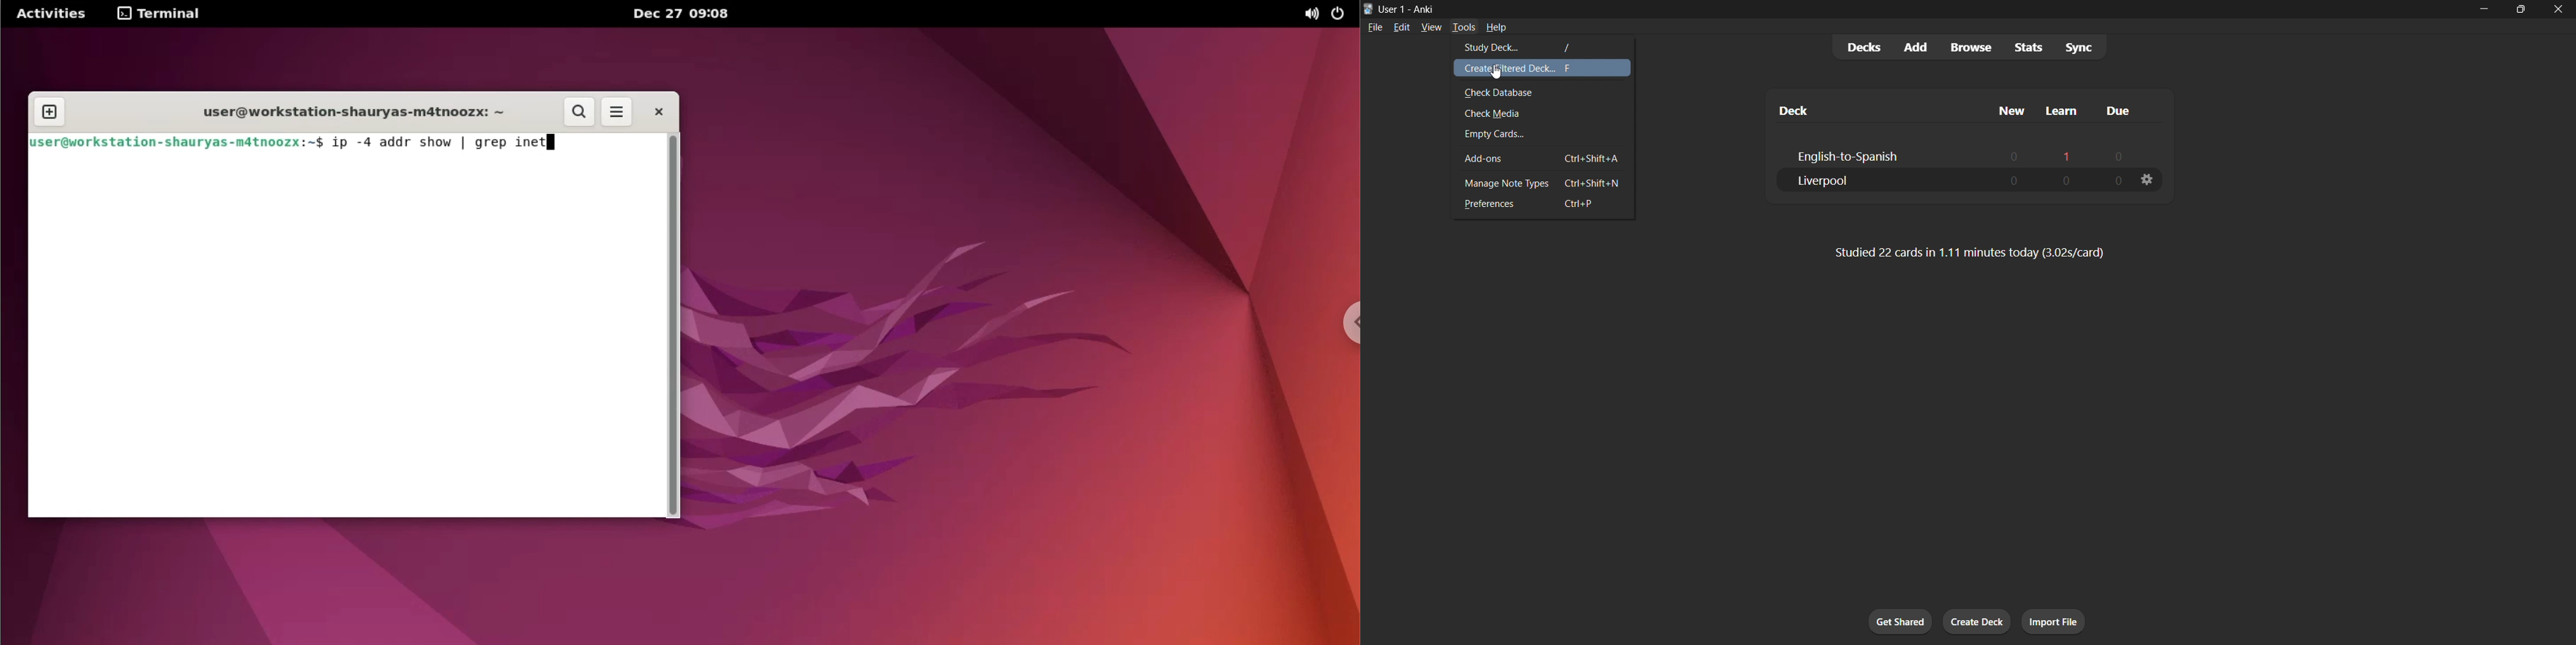  What do you see at coordinates (2120, 156) in the screenshot?
I see `0` at bounding box center [2120, 156].